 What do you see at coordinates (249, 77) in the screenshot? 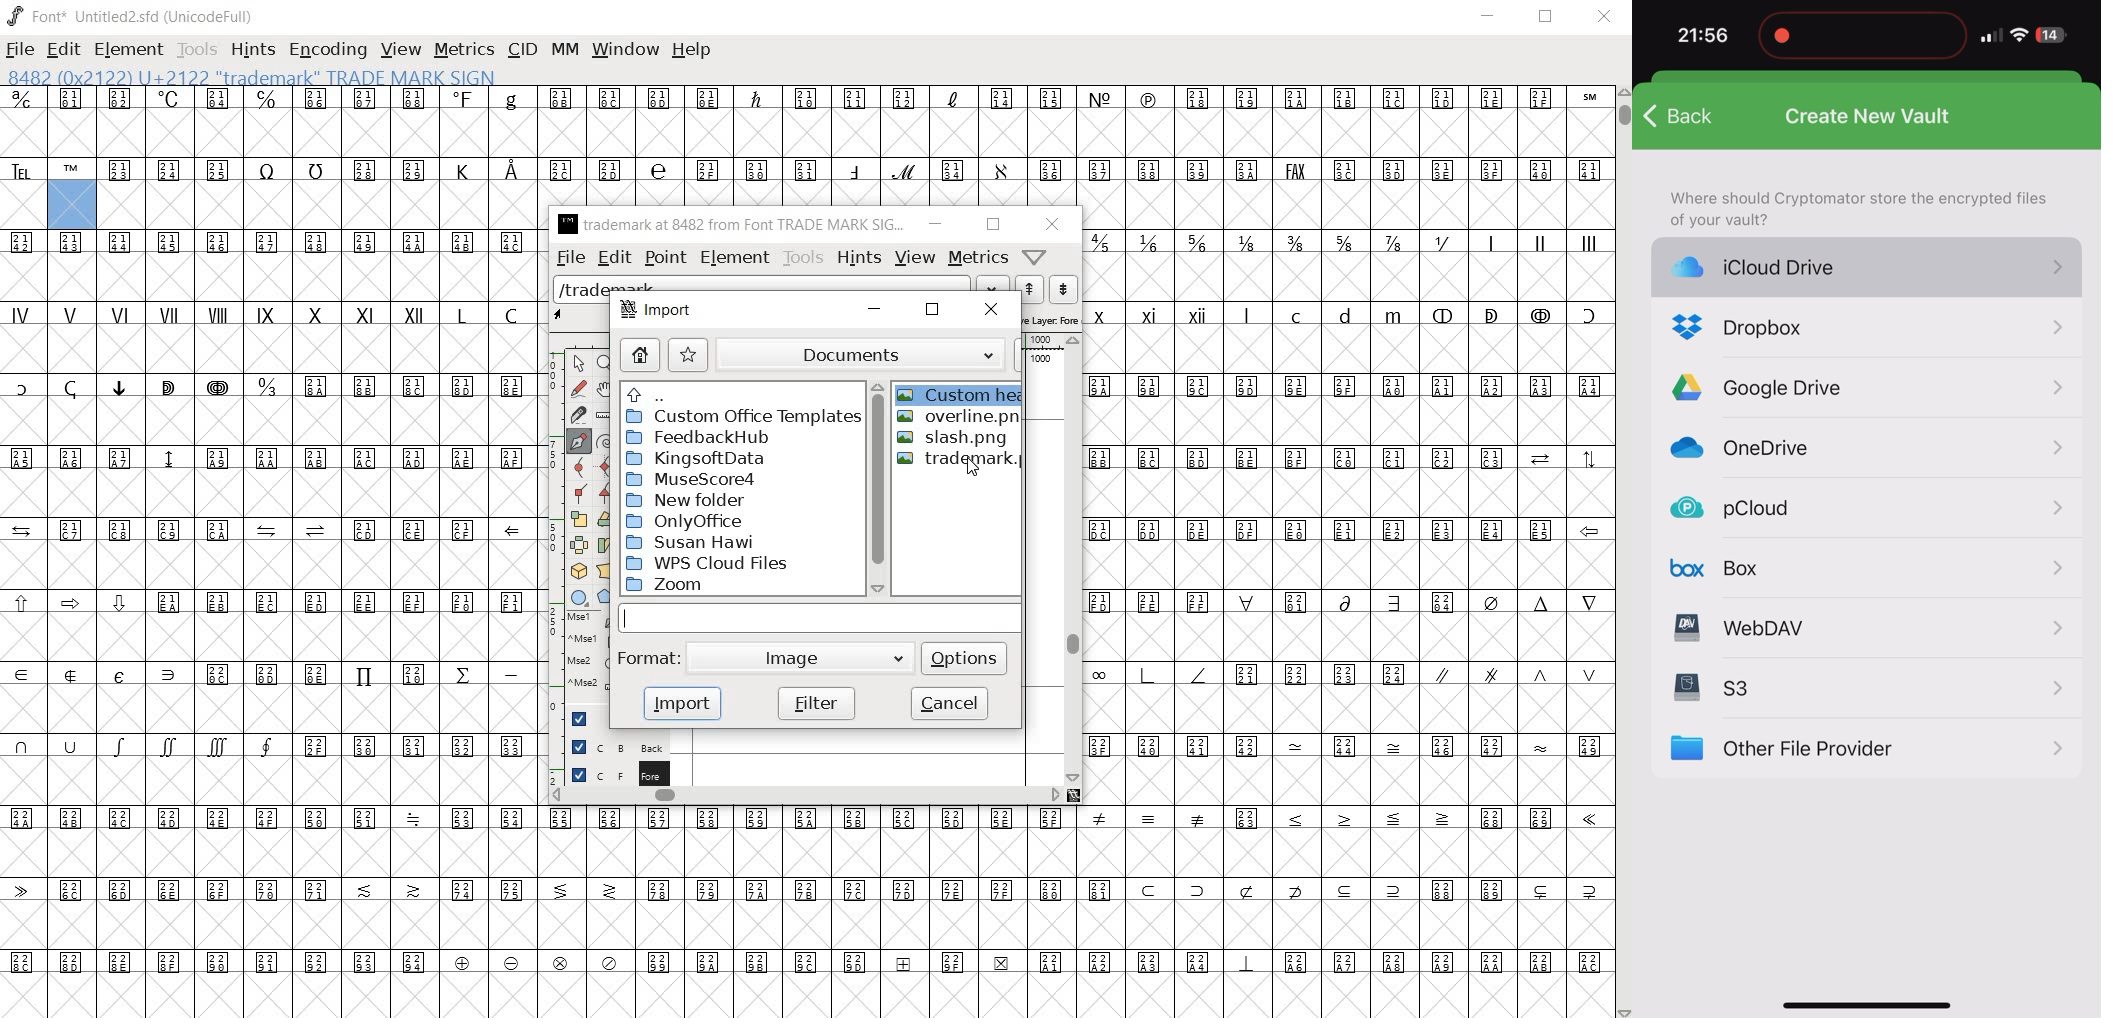
I see `8482 (0x2122) U+2122 "trademark" Trade Mark Sign` at bounding box center [249, 77].